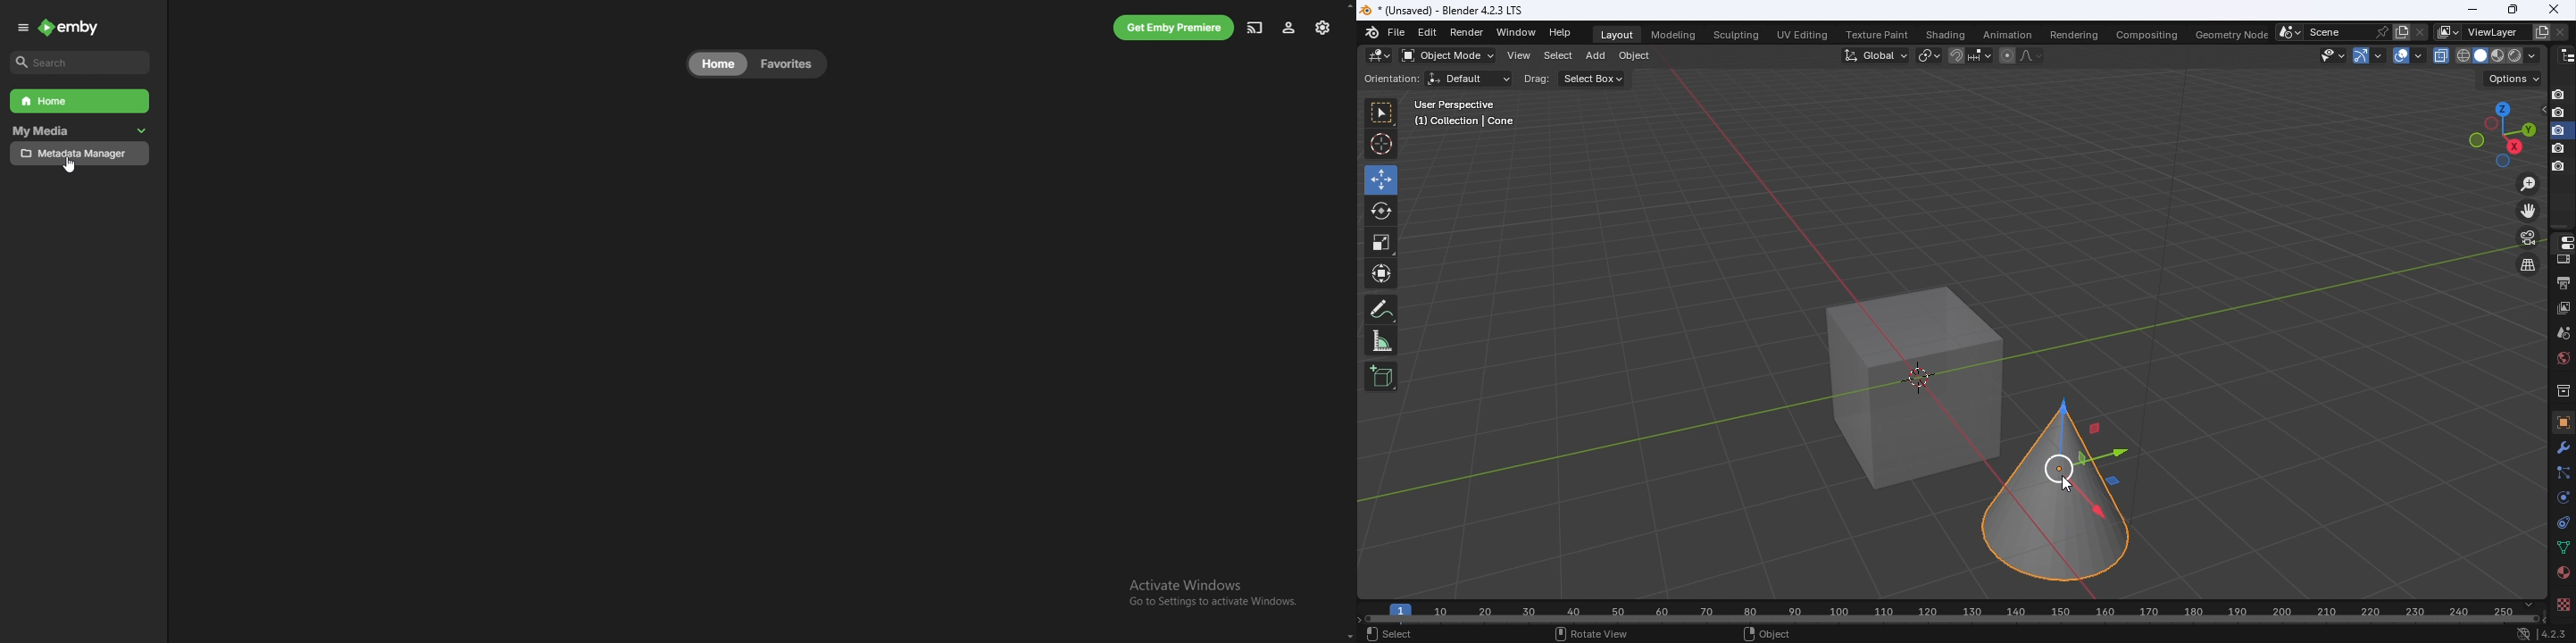  Describe the element at coordinates (1380, 113) in the screenshot. I see `Select box` at that location.